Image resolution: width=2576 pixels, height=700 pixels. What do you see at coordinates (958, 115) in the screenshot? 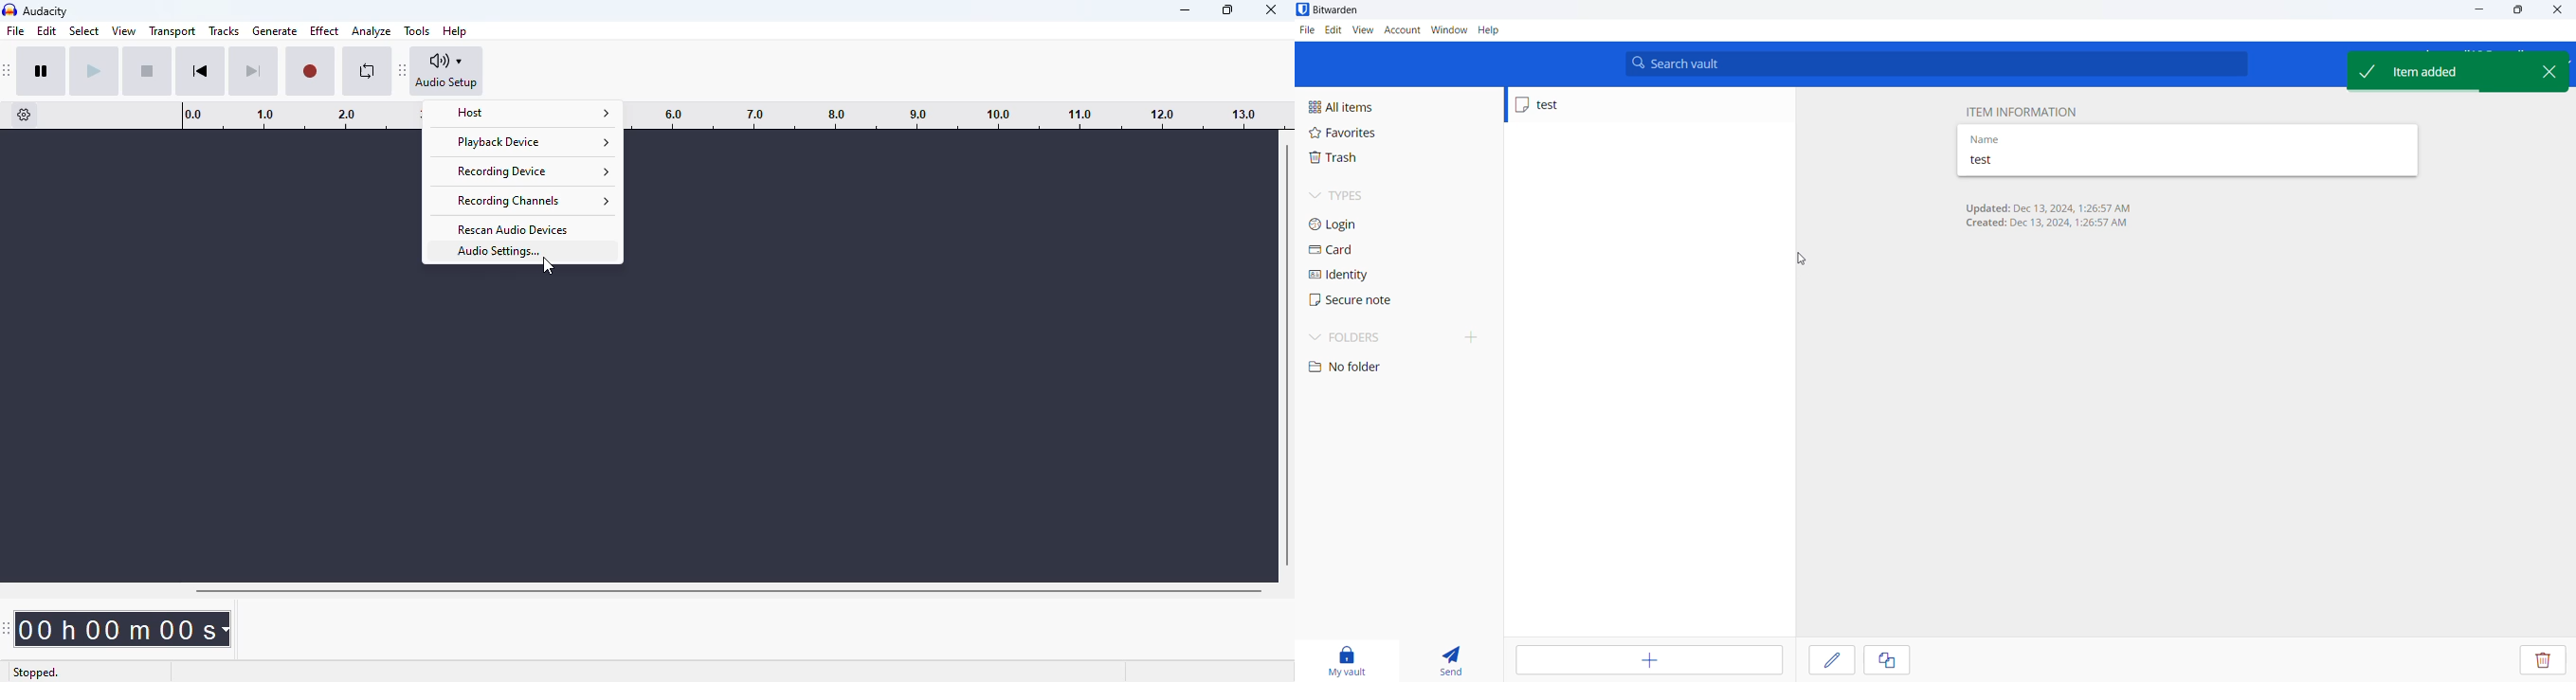
I see `timeline` at bounding box center [958, 115].